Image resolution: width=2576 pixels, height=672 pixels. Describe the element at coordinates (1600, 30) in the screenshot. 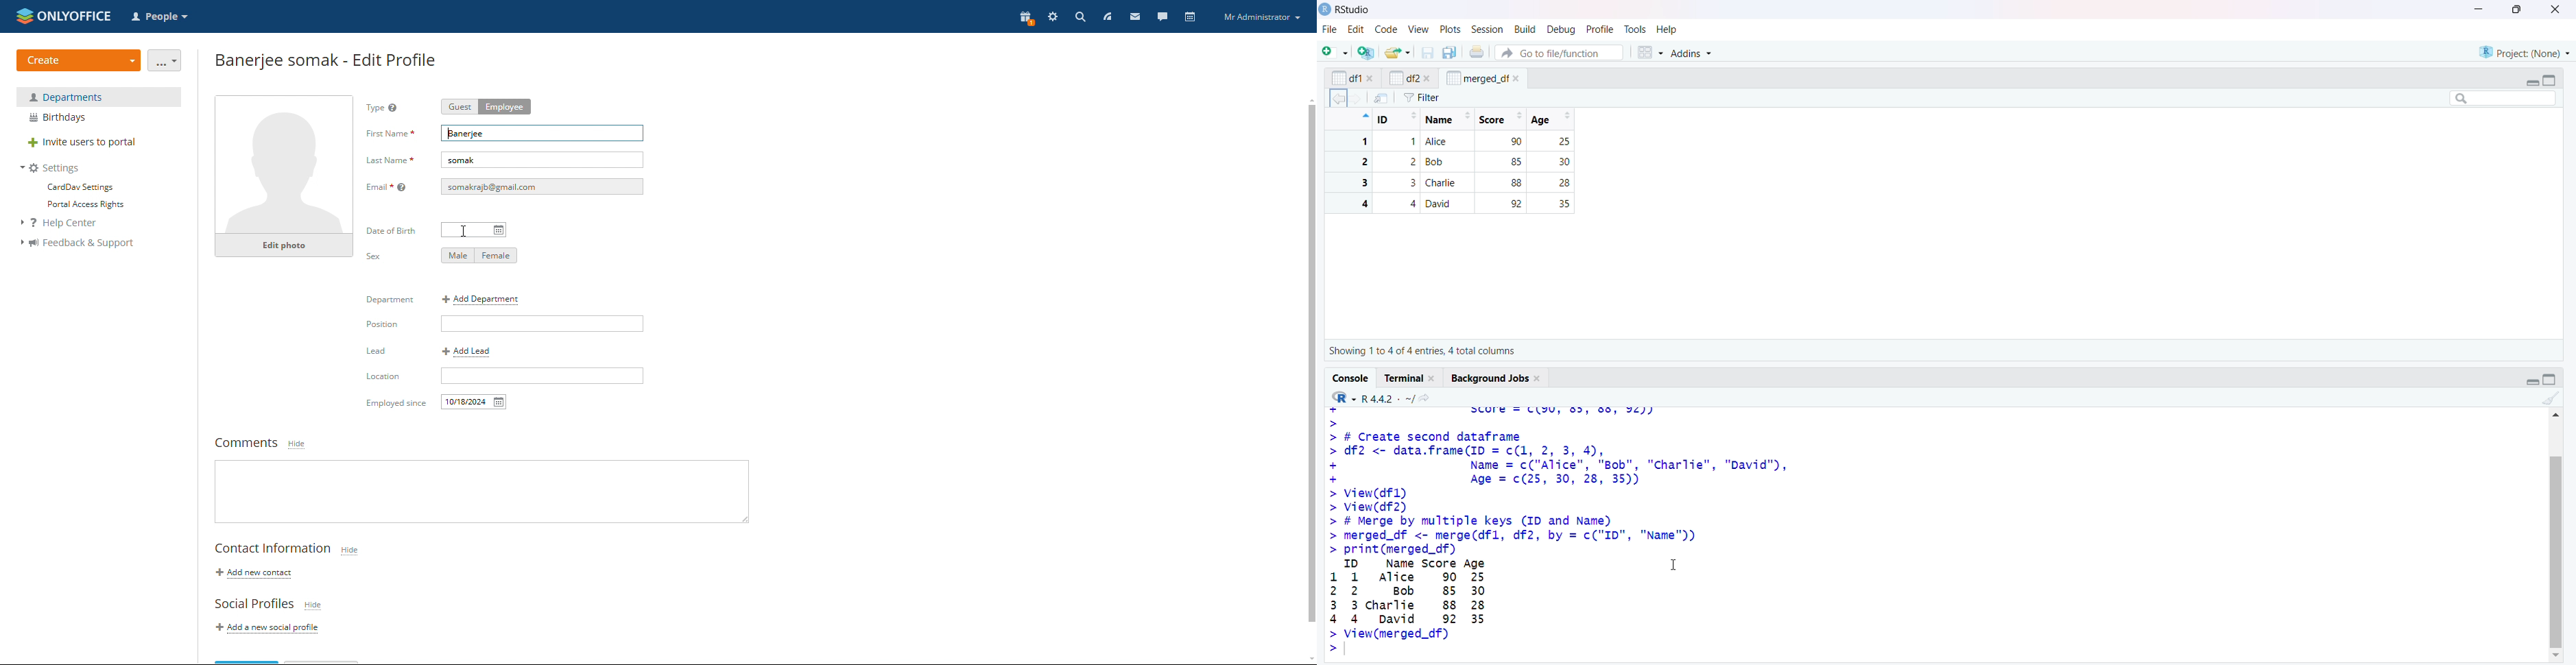

I see `profile` at that location.